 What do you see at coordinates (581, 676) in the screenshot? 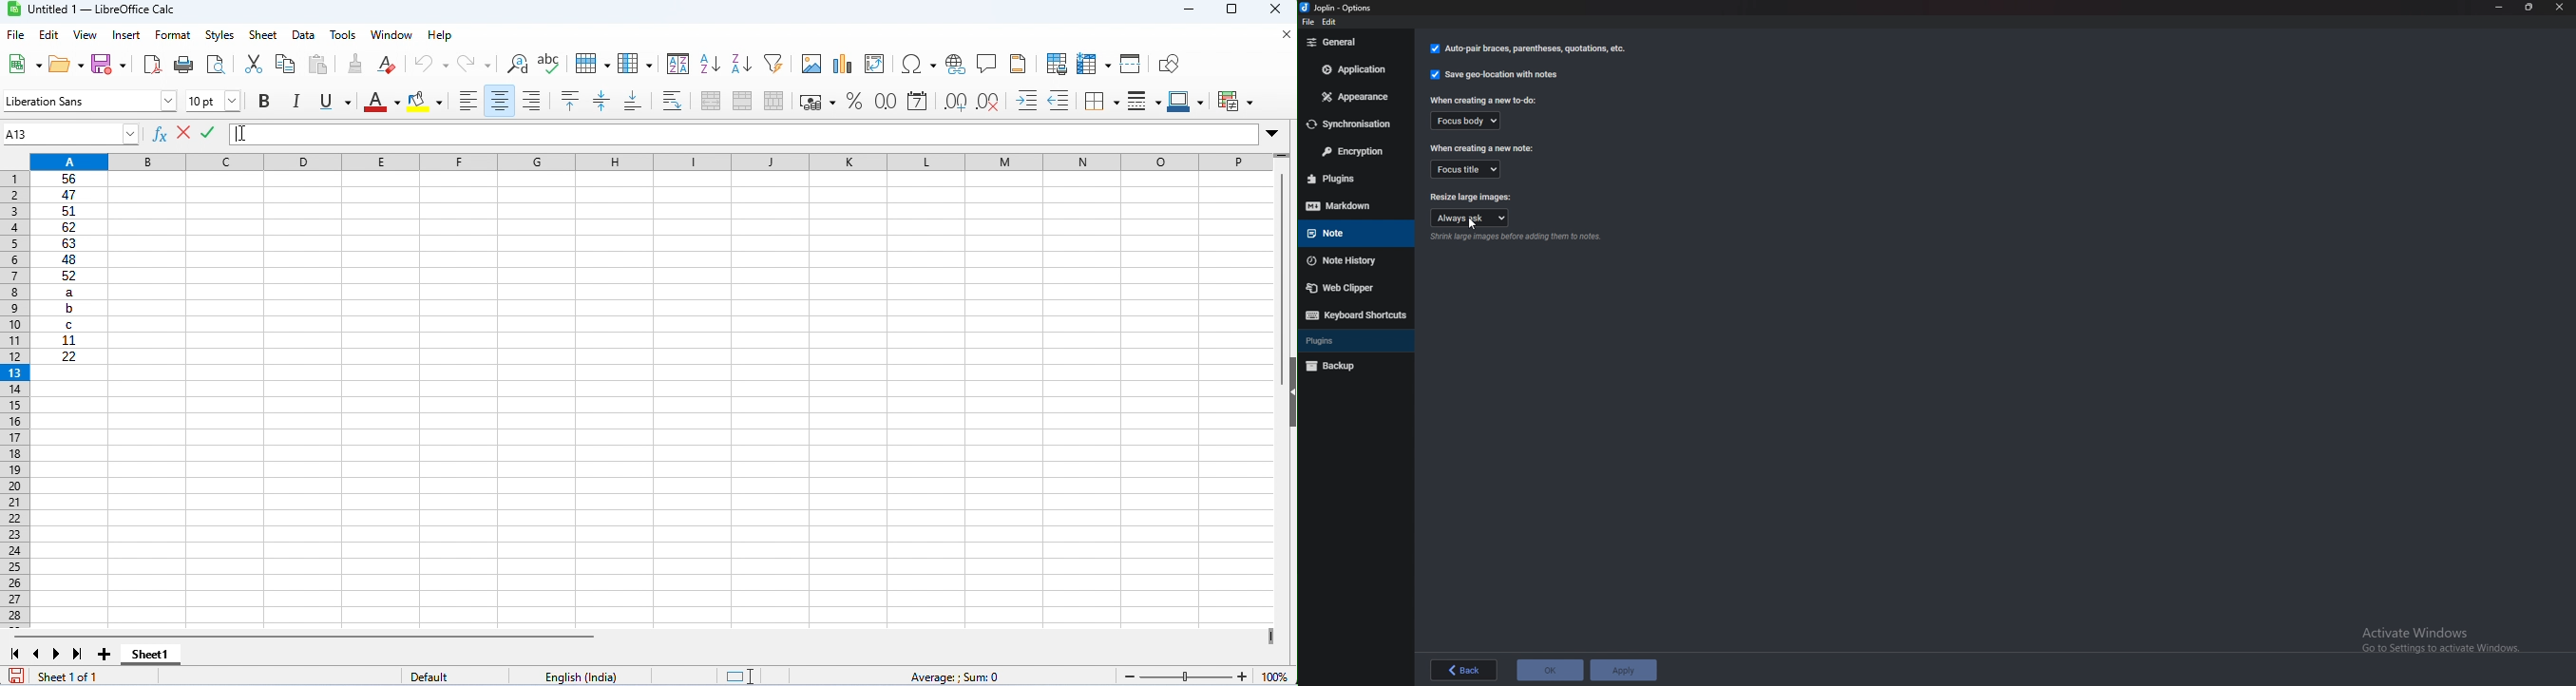
I see `English (India)` at bounding box center [581, 676].